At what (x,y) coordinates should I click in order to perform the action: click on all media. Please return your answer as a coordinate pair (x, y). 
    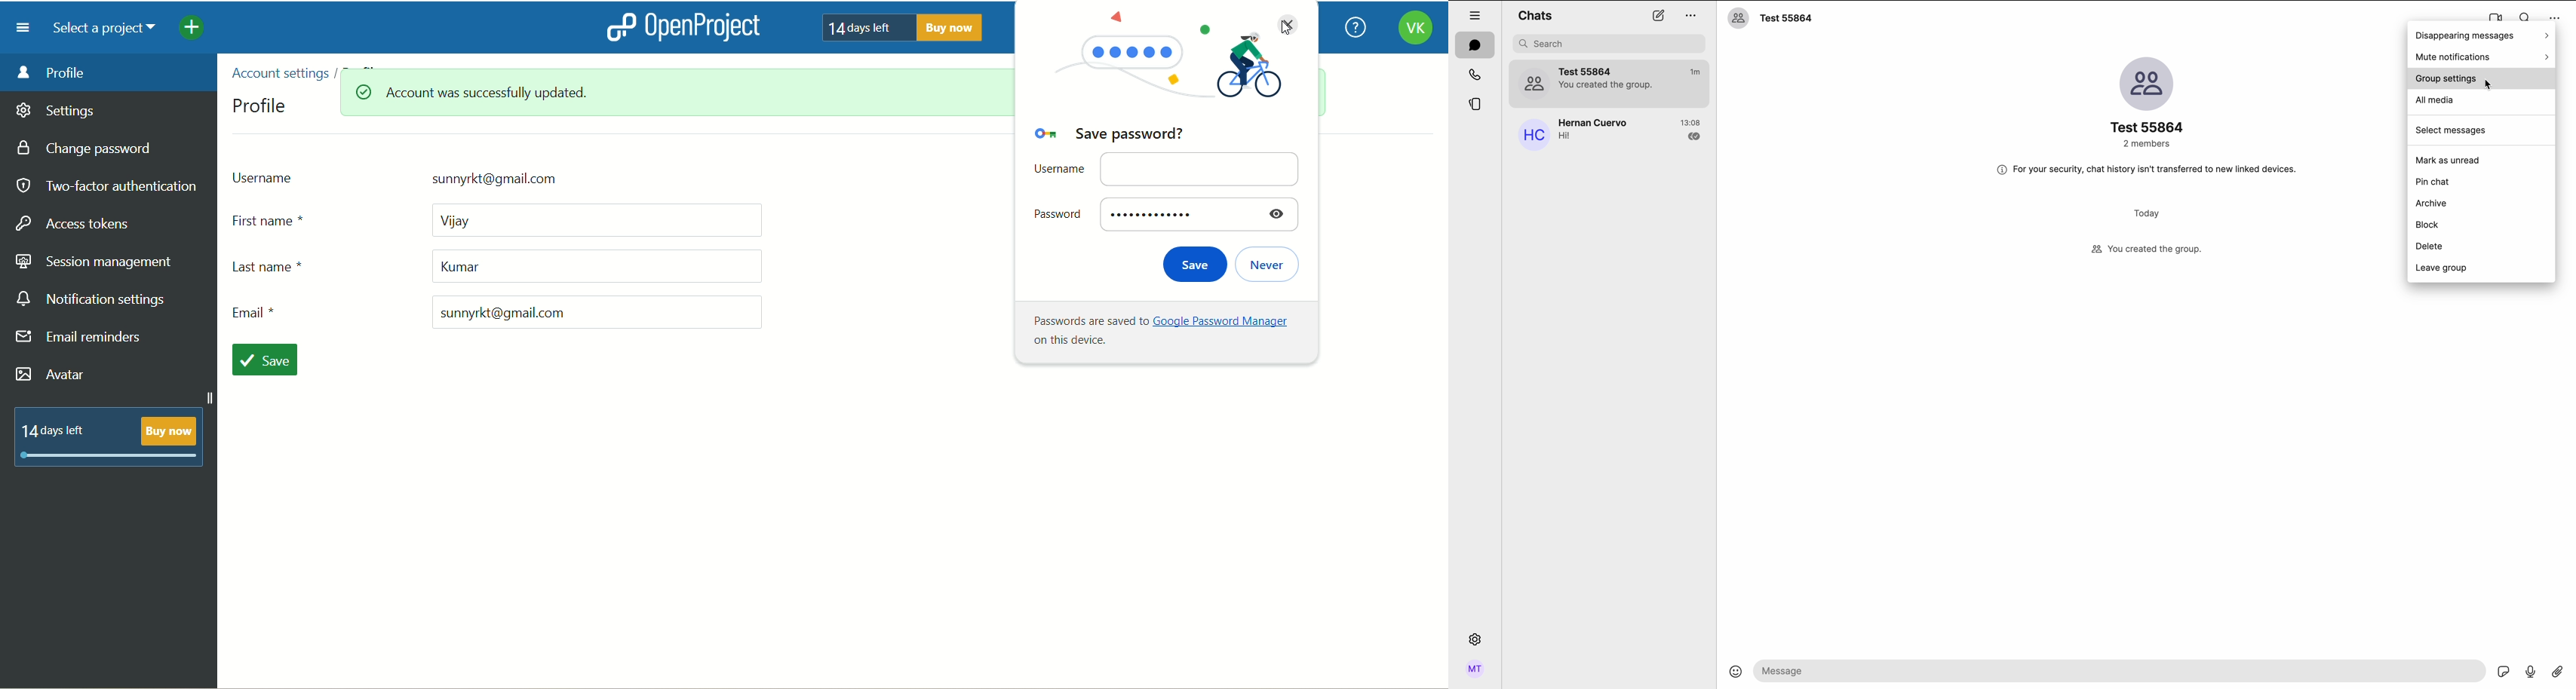
    Looking at the image, I should click on (2435, 101).